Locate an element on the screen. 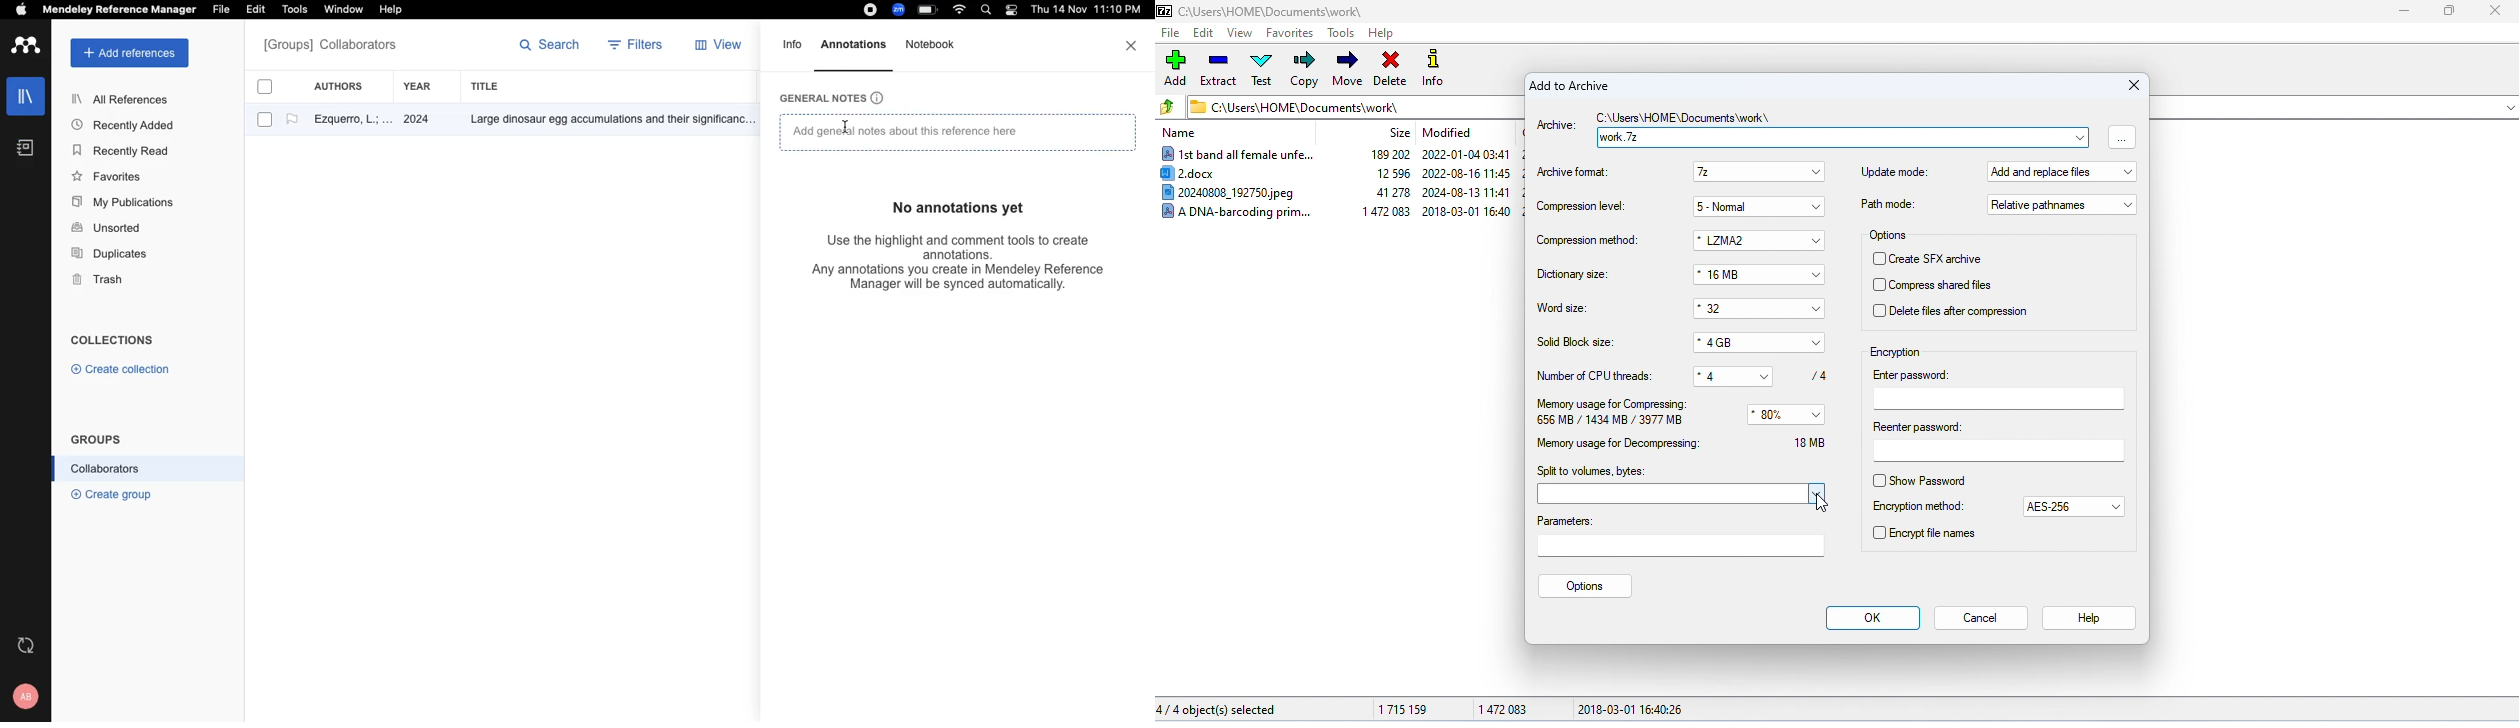 Image resolution: width=2520 pixels, height=728 pixels. close is located at coordinates (2129, 86).